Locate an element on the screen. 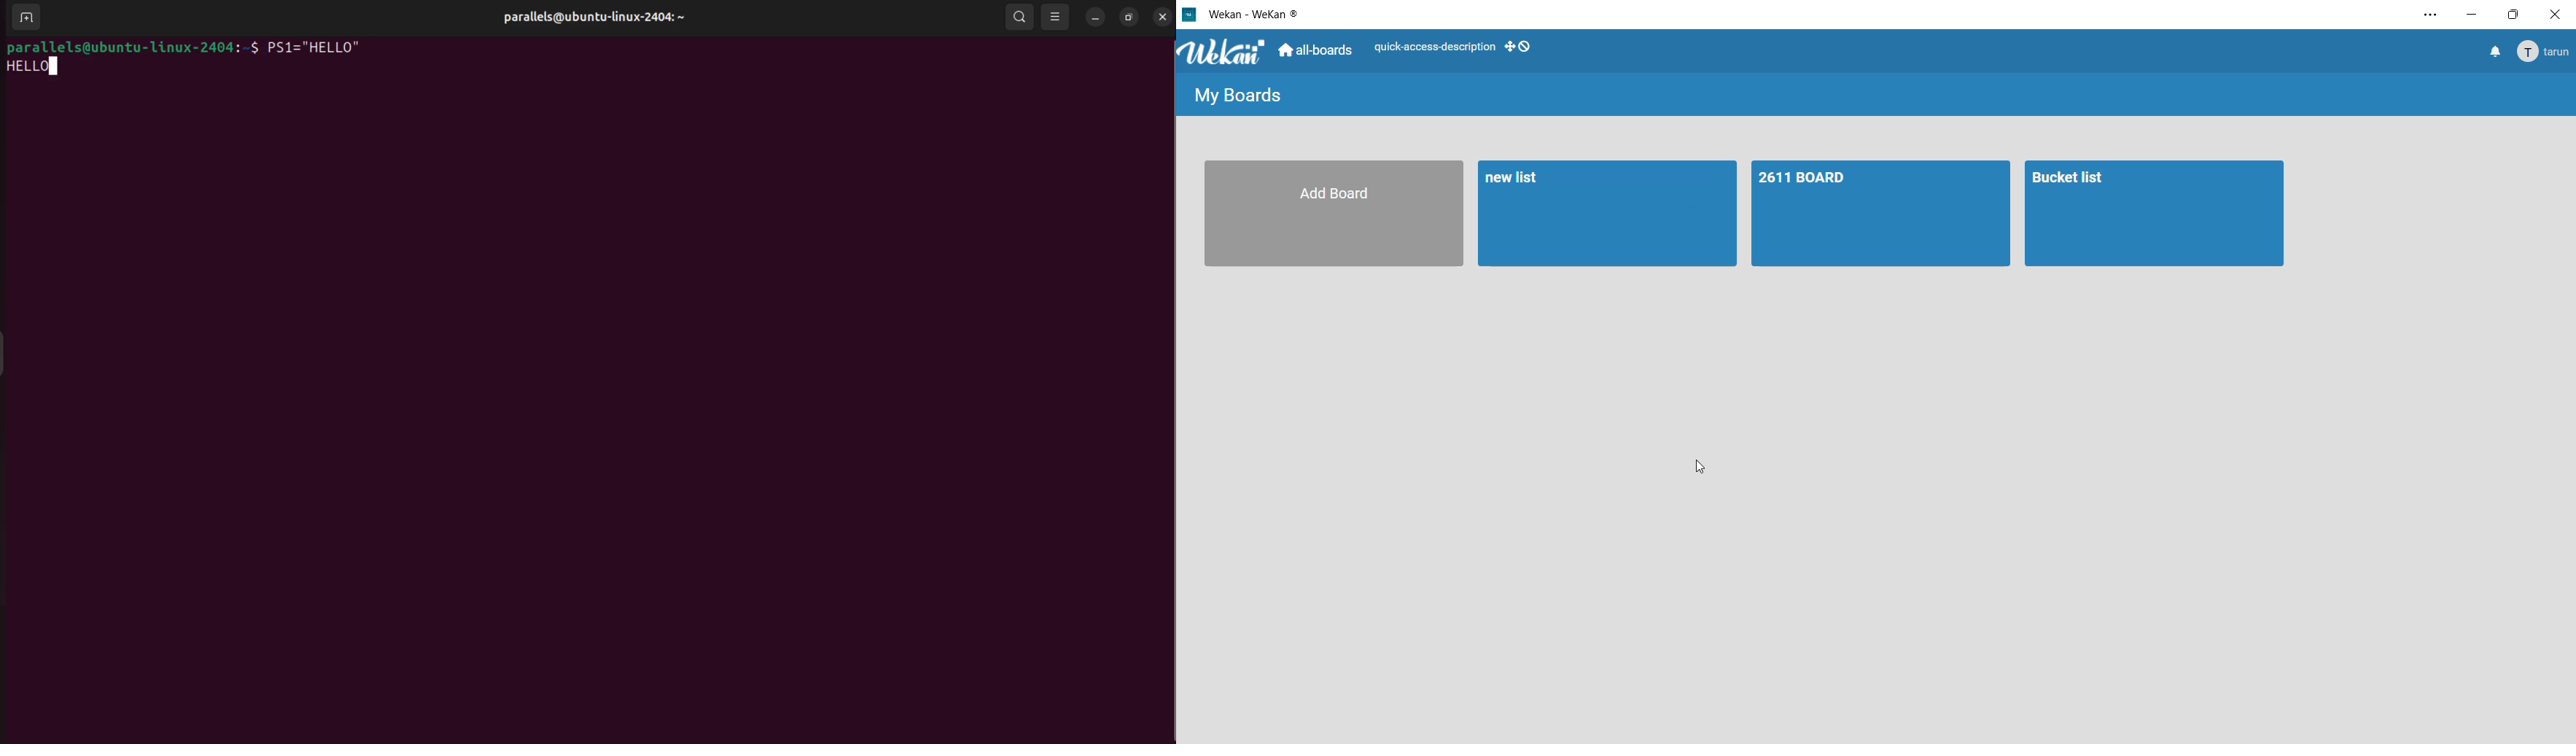 The height and width of the screenshot is (756, 2576). board 2 is located at coordinates (2155, 215).